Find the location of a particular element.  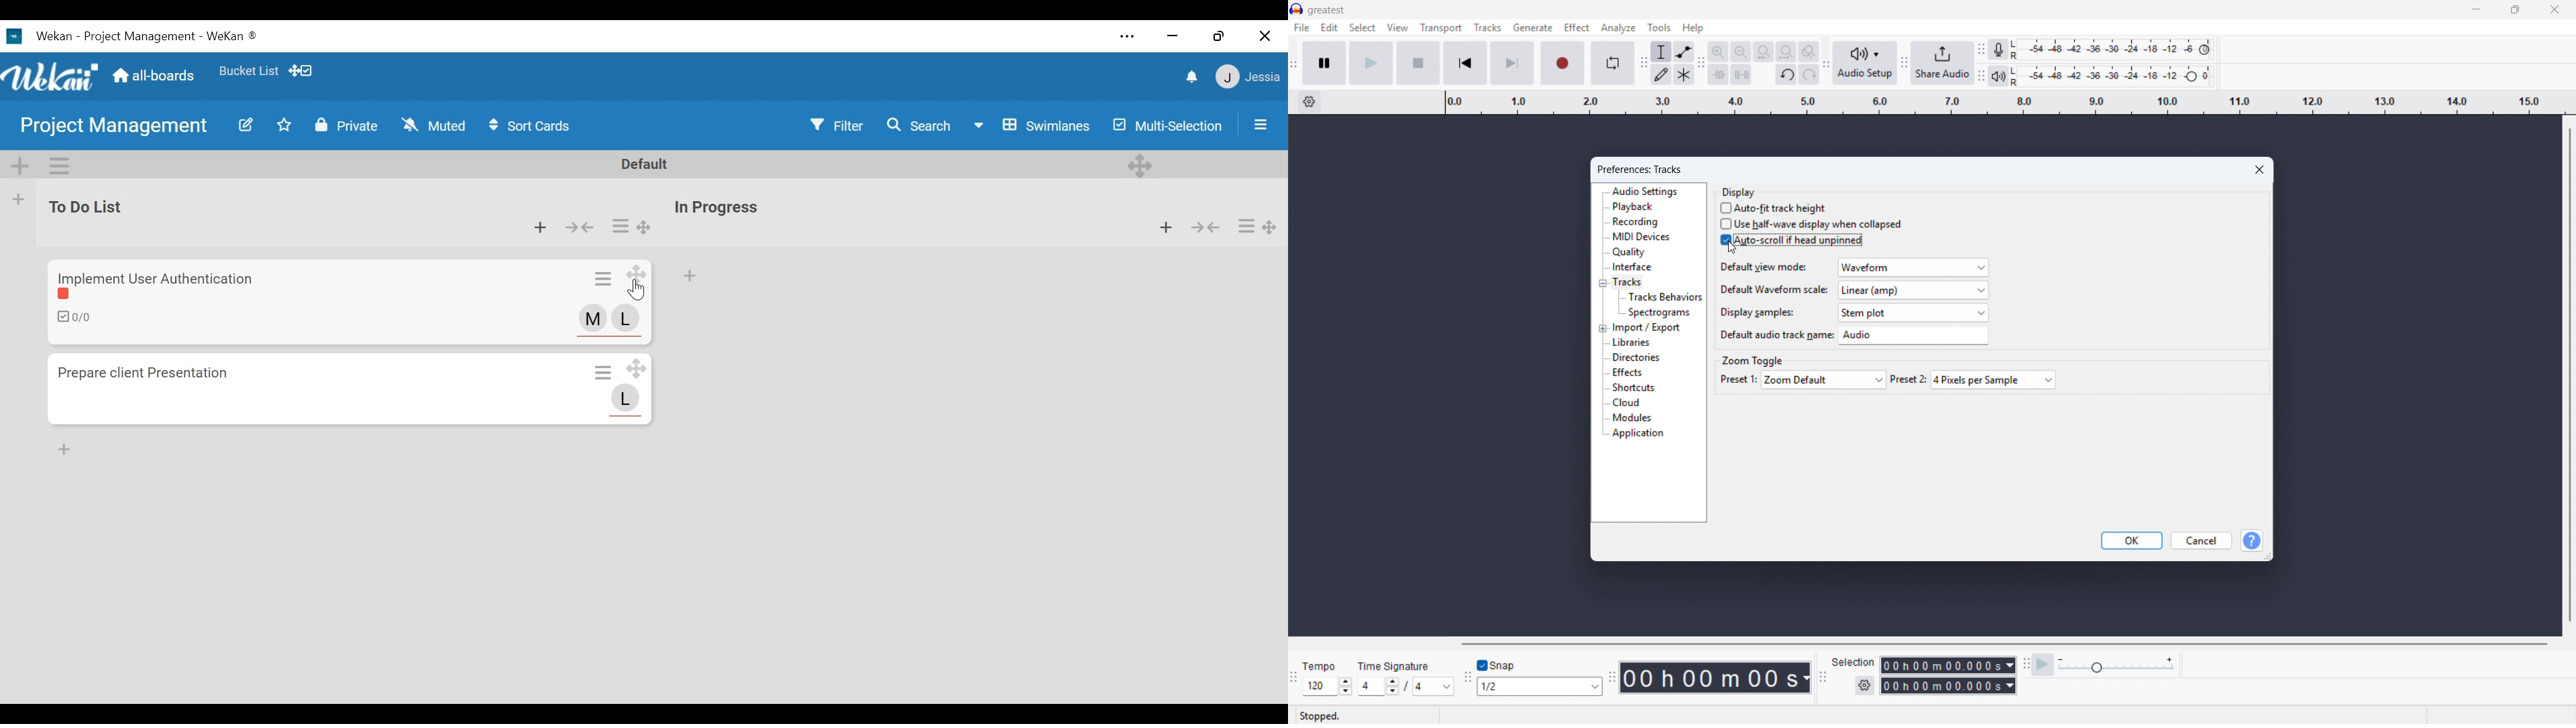

Spectrograms  is located at coordinates (1658, 313).